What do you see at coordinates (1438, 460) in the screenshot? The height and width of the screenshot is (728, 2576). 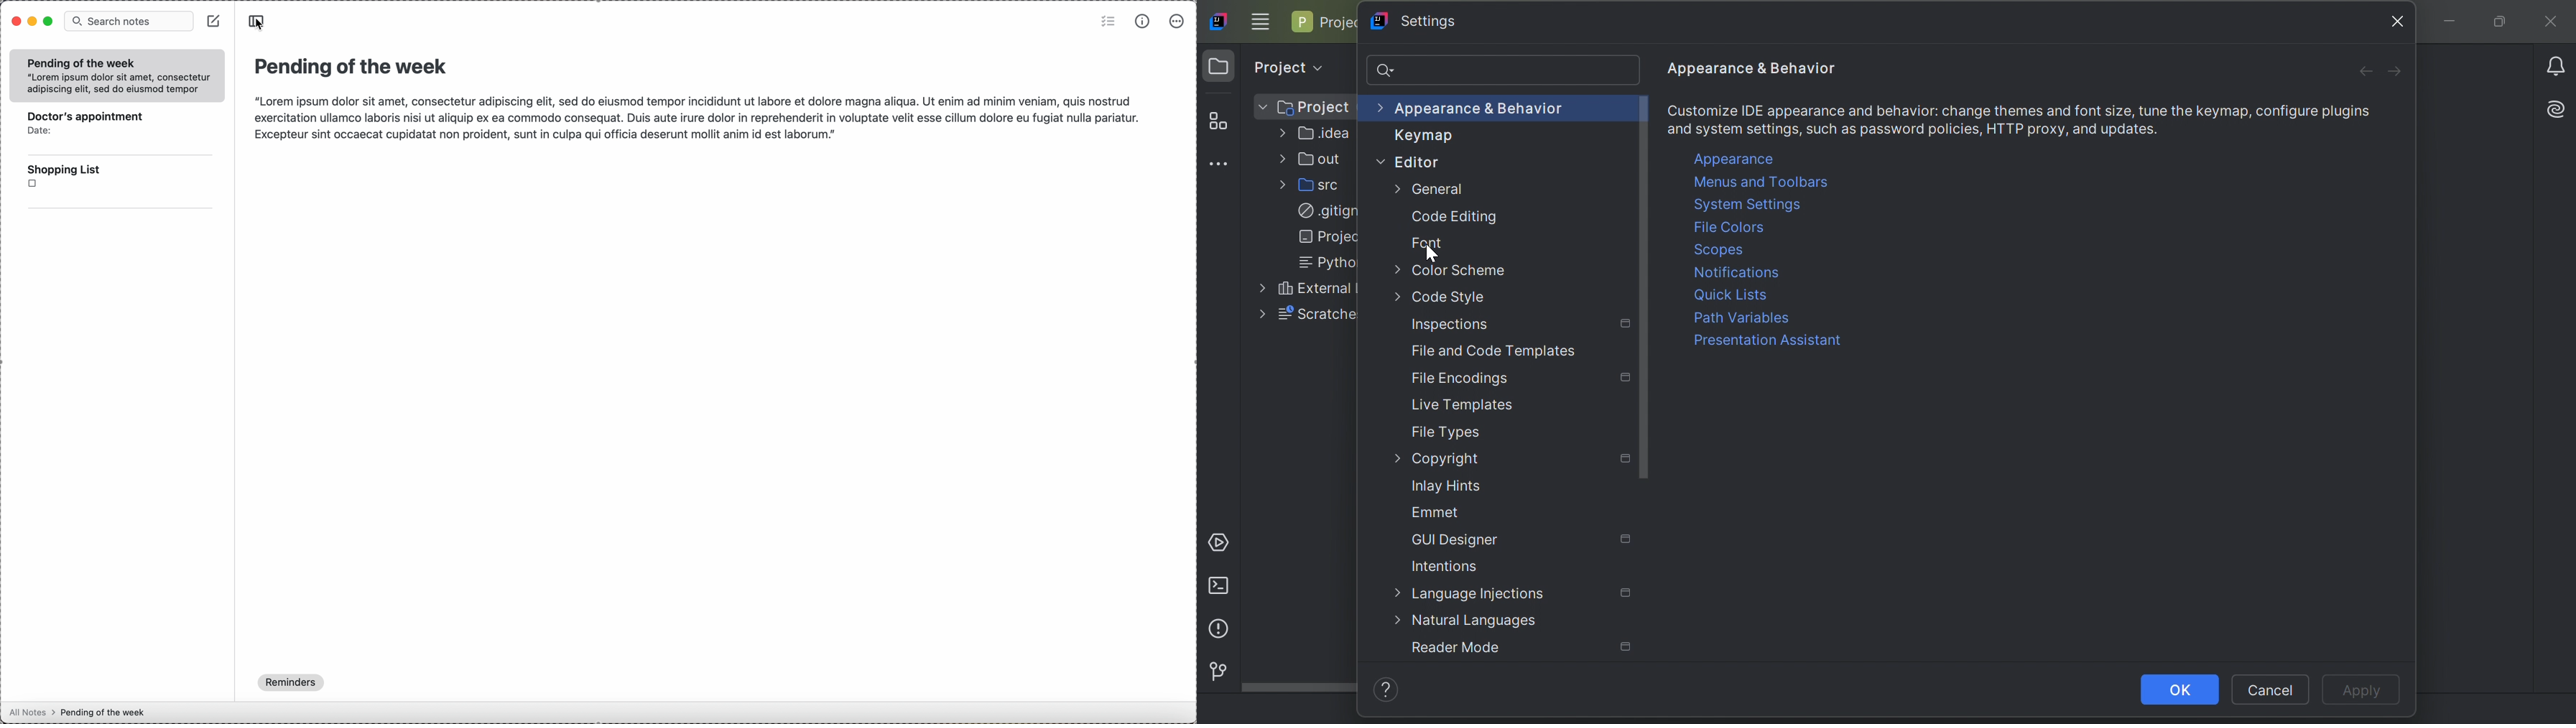 I see `Copyright` at bounding box center [1438, 460].